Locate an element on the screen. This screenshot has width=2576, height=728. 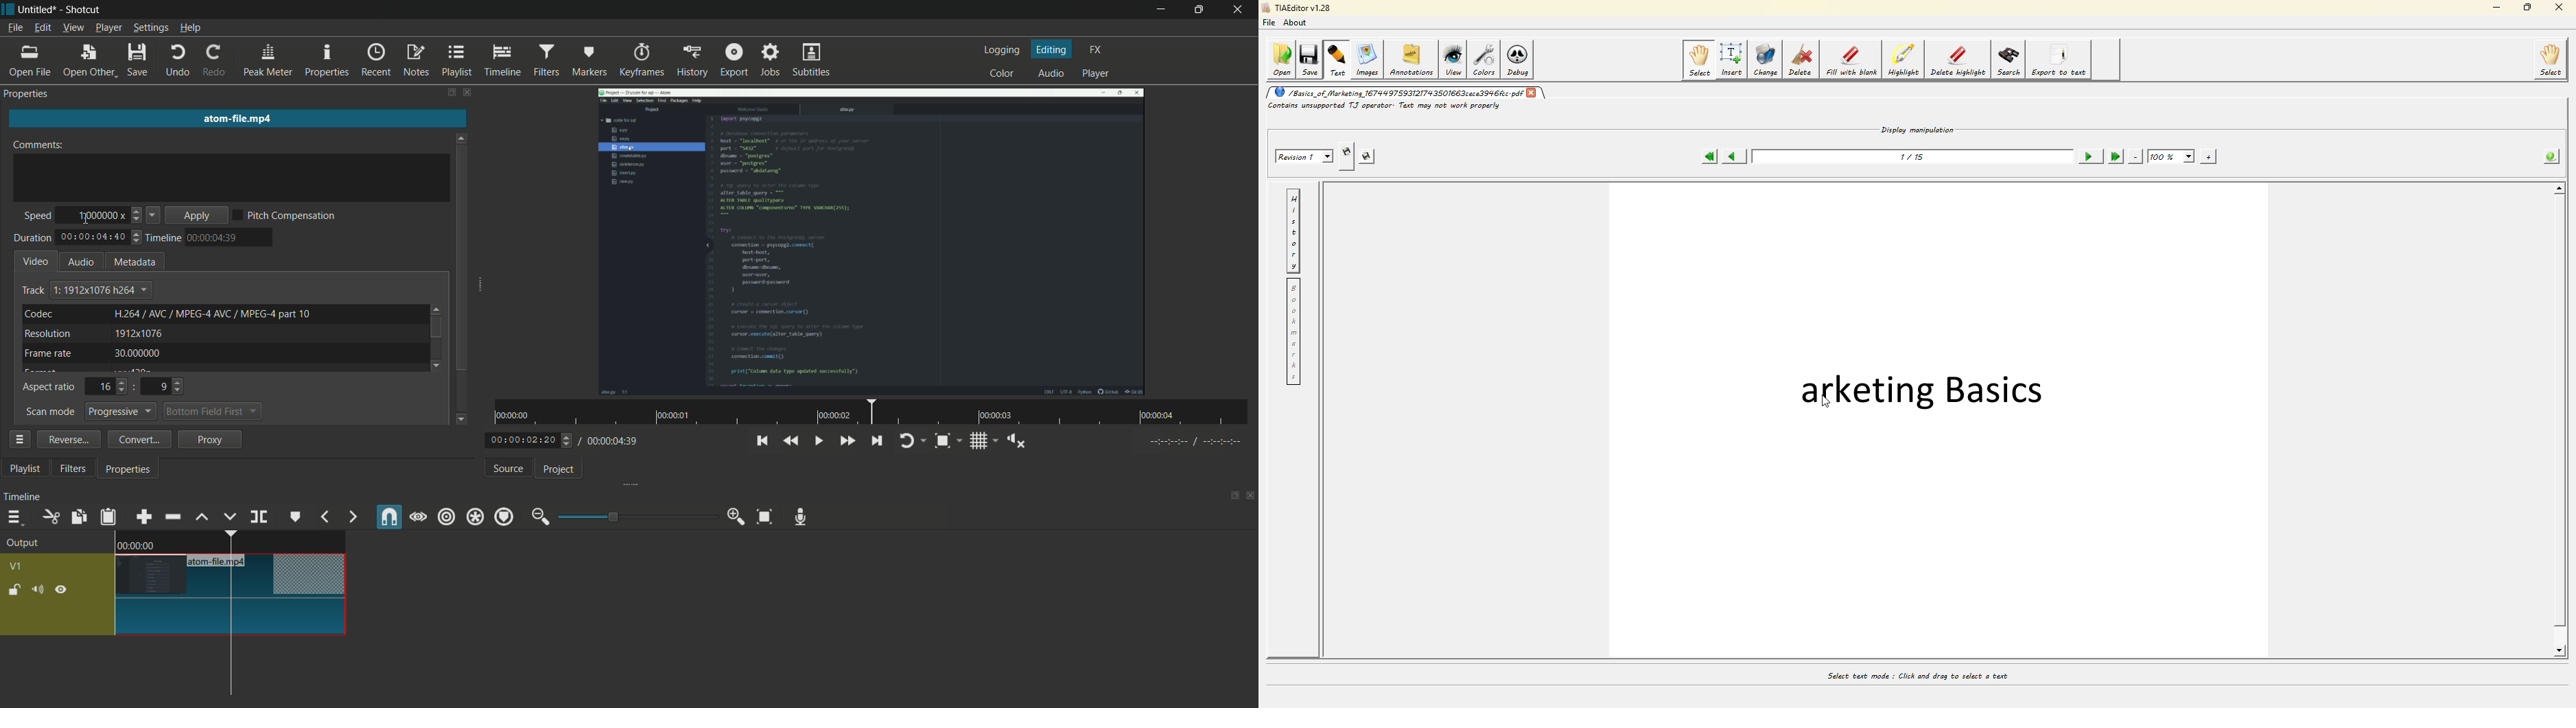
ripple all tracks is located at coordinates (475, 517).